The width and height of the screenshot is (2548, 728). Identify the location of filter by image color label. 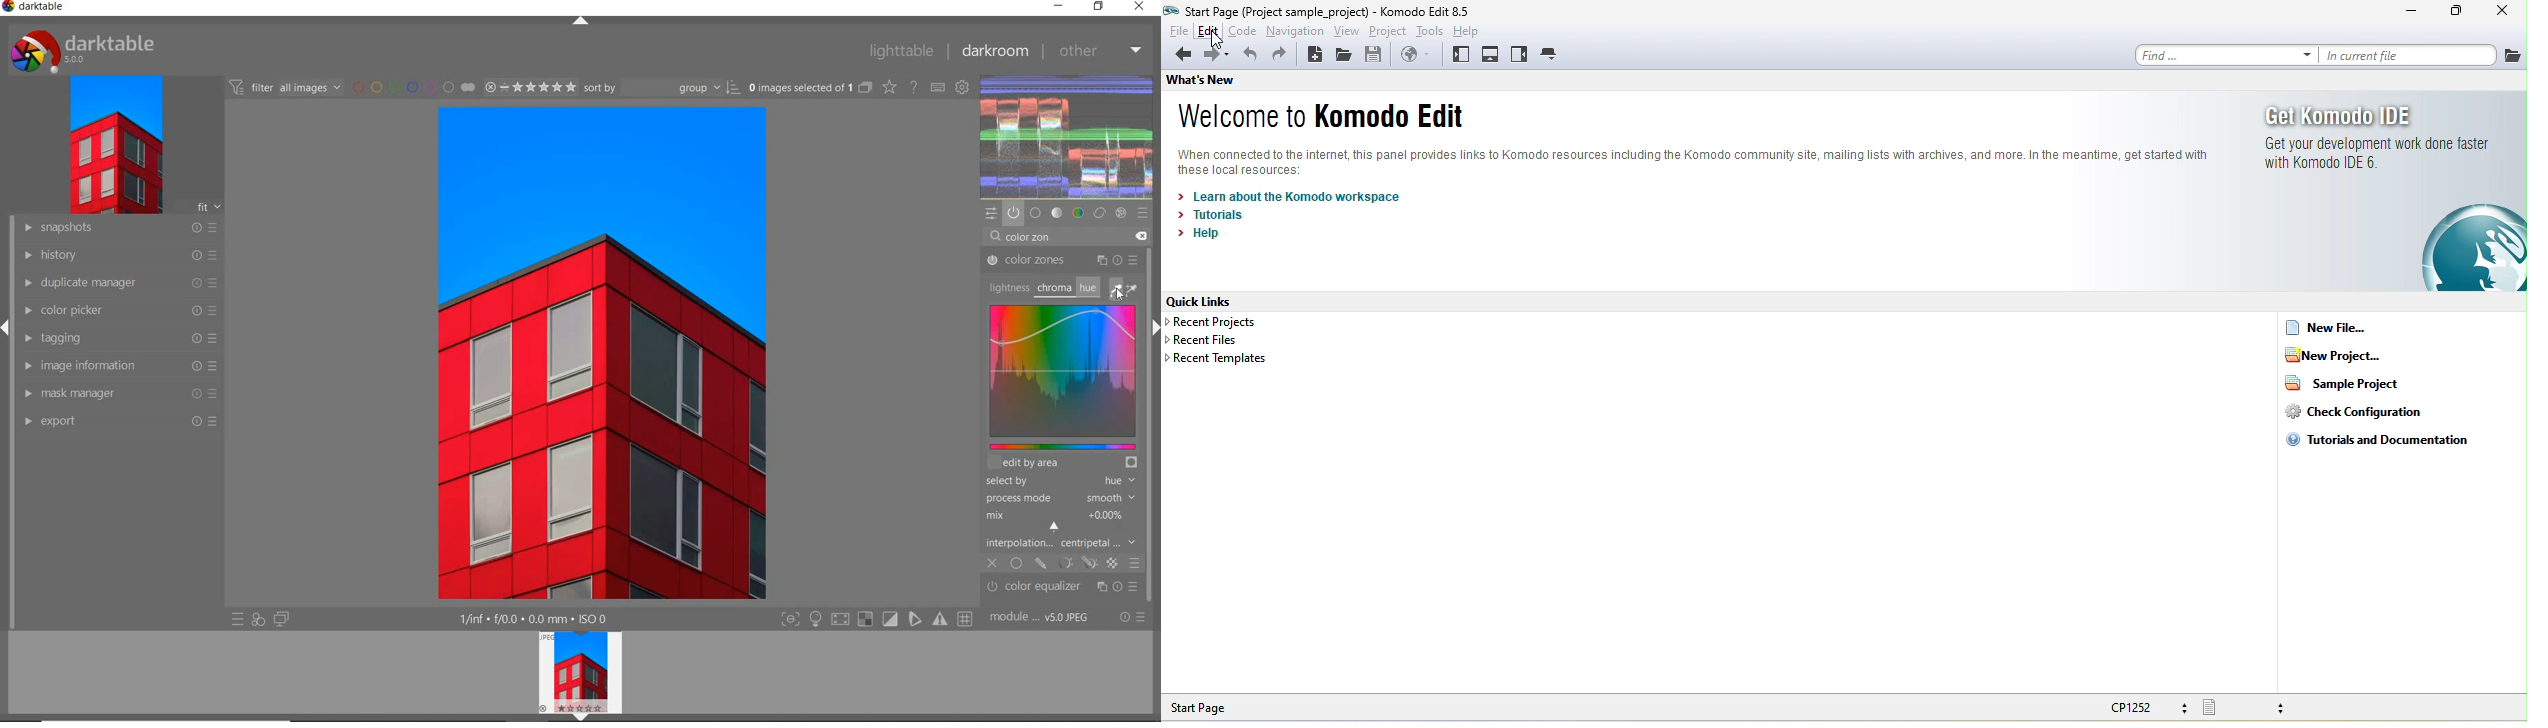
(414, 87).